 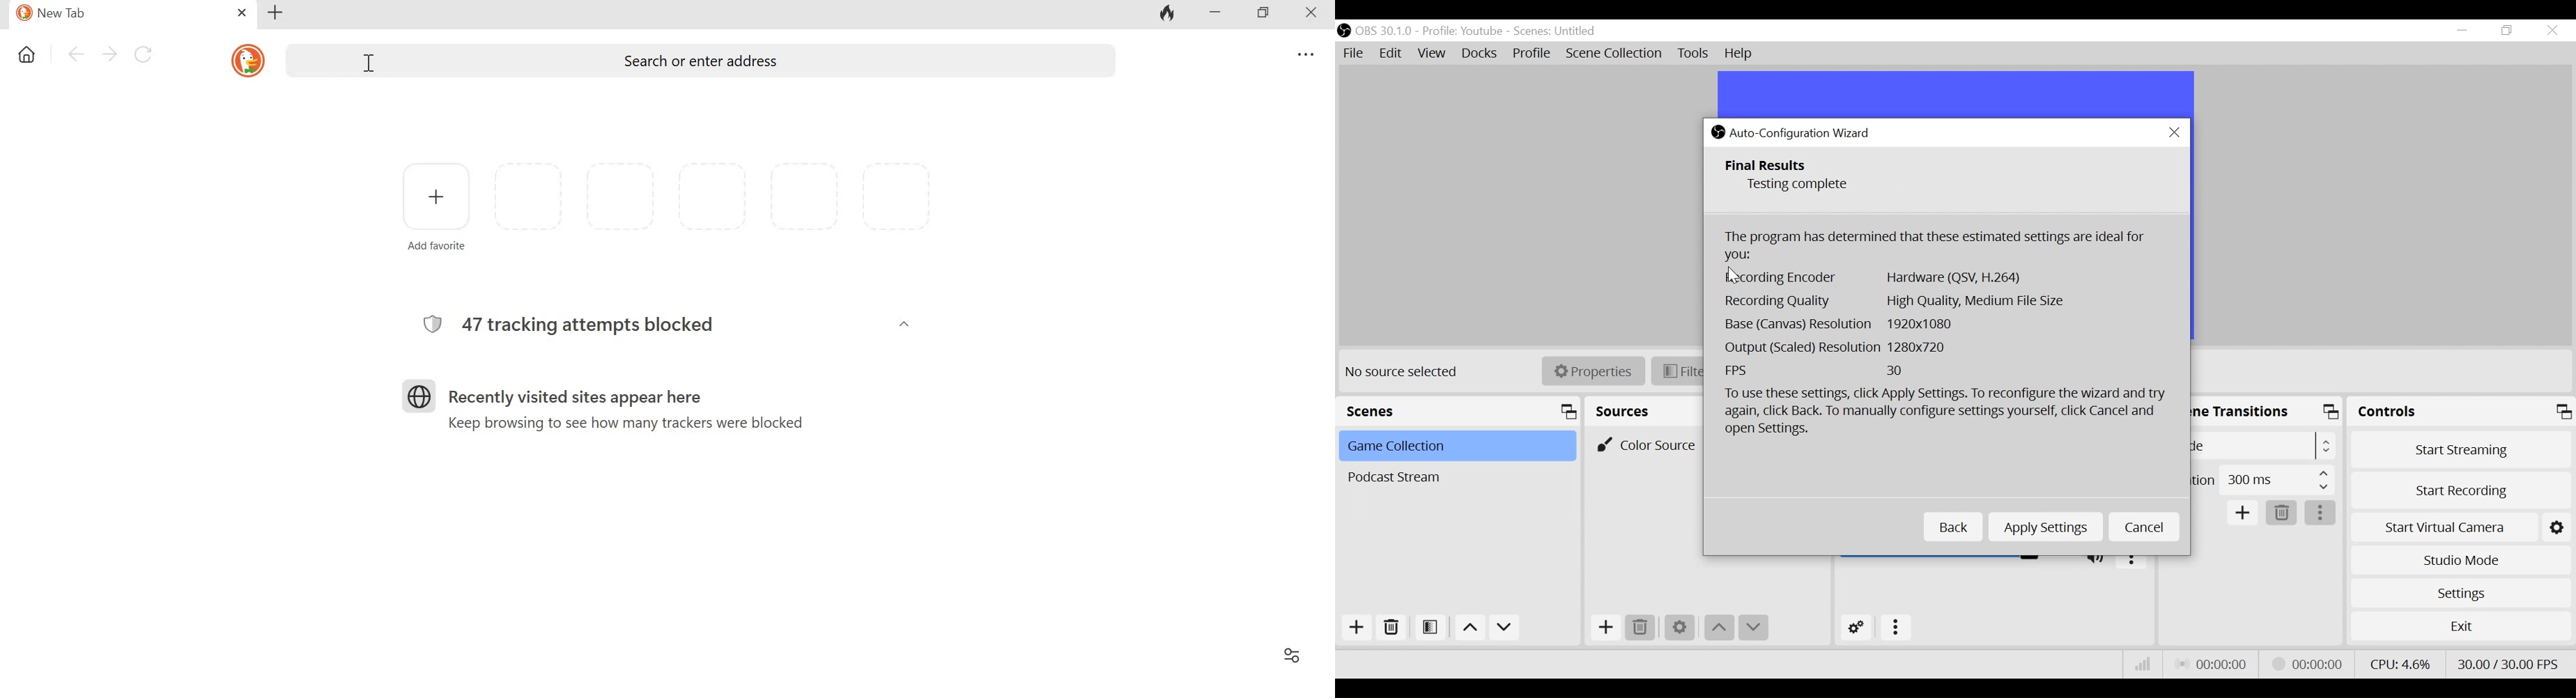 I want to click on move down, so click(x=1755, y=629).